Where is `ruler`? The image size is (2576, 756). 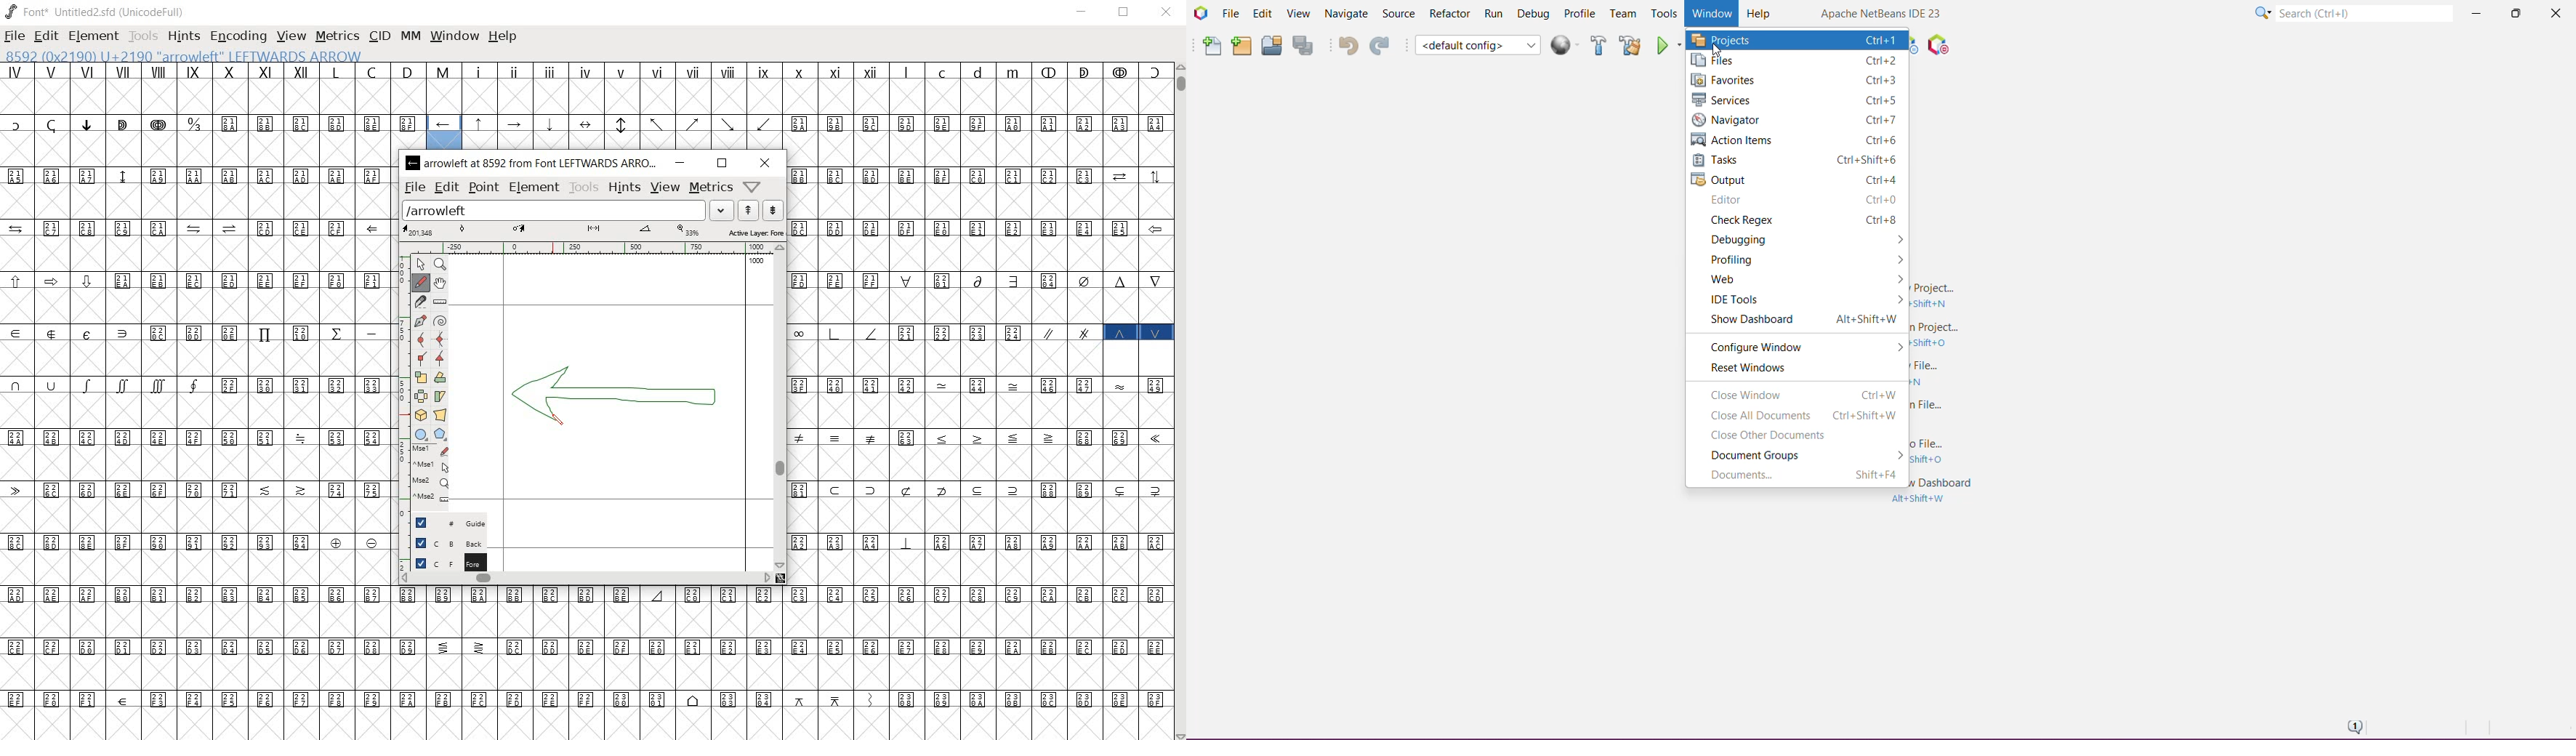 ruler is located at coordinates (589, 249).